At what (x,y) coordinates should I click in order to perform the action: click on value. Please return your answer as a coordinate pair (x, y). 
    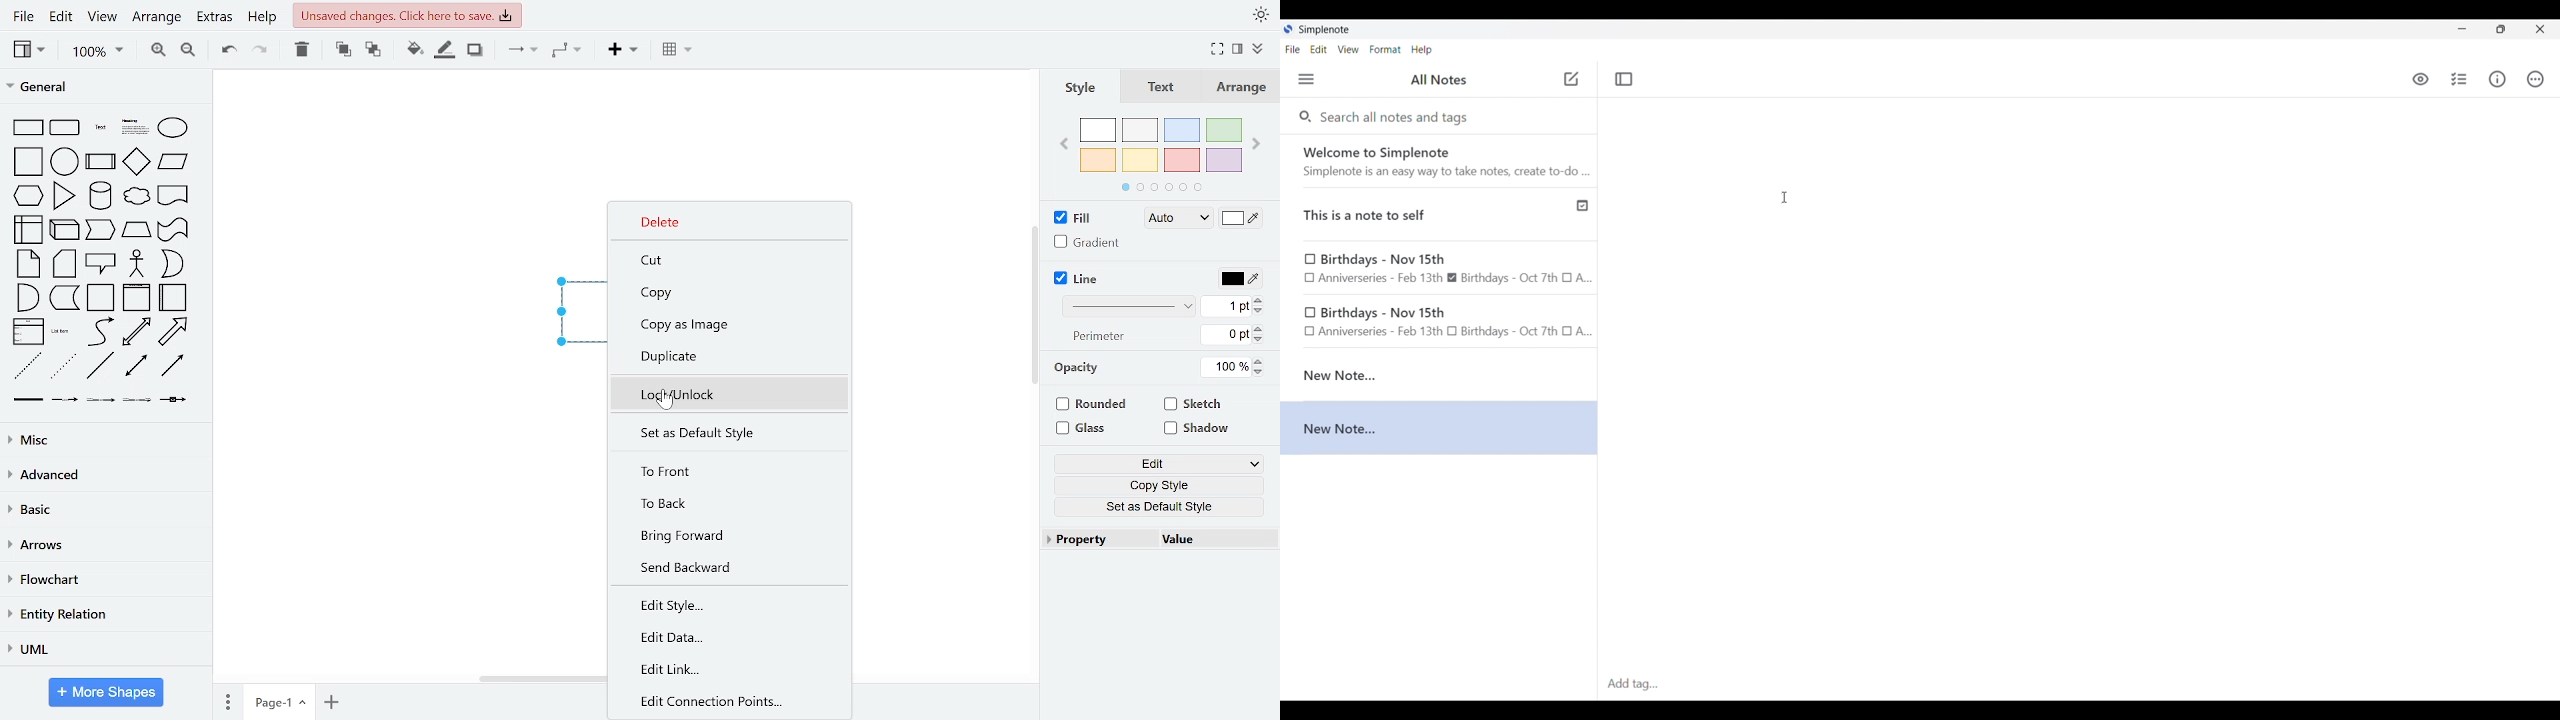
    Looking at the image, I should click on (1202, 539).